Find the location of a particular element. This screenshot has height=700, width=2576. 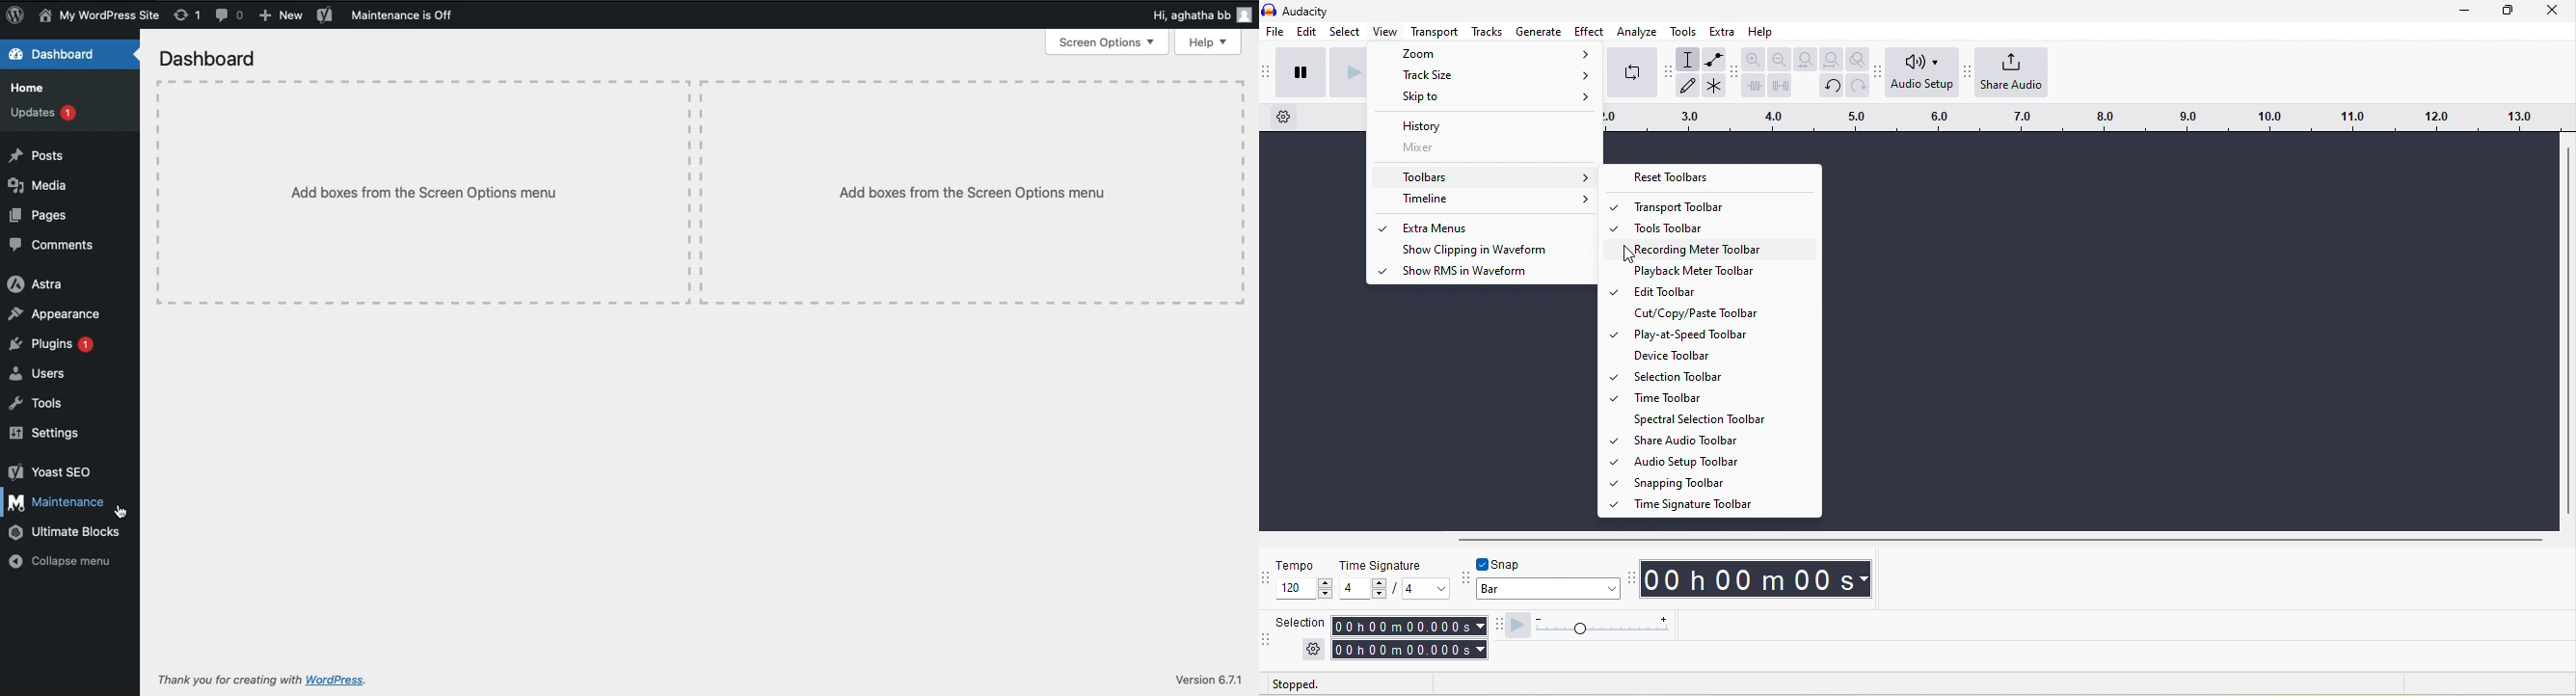

Show clipping in waveform  is located at coordinates (1492, 250).